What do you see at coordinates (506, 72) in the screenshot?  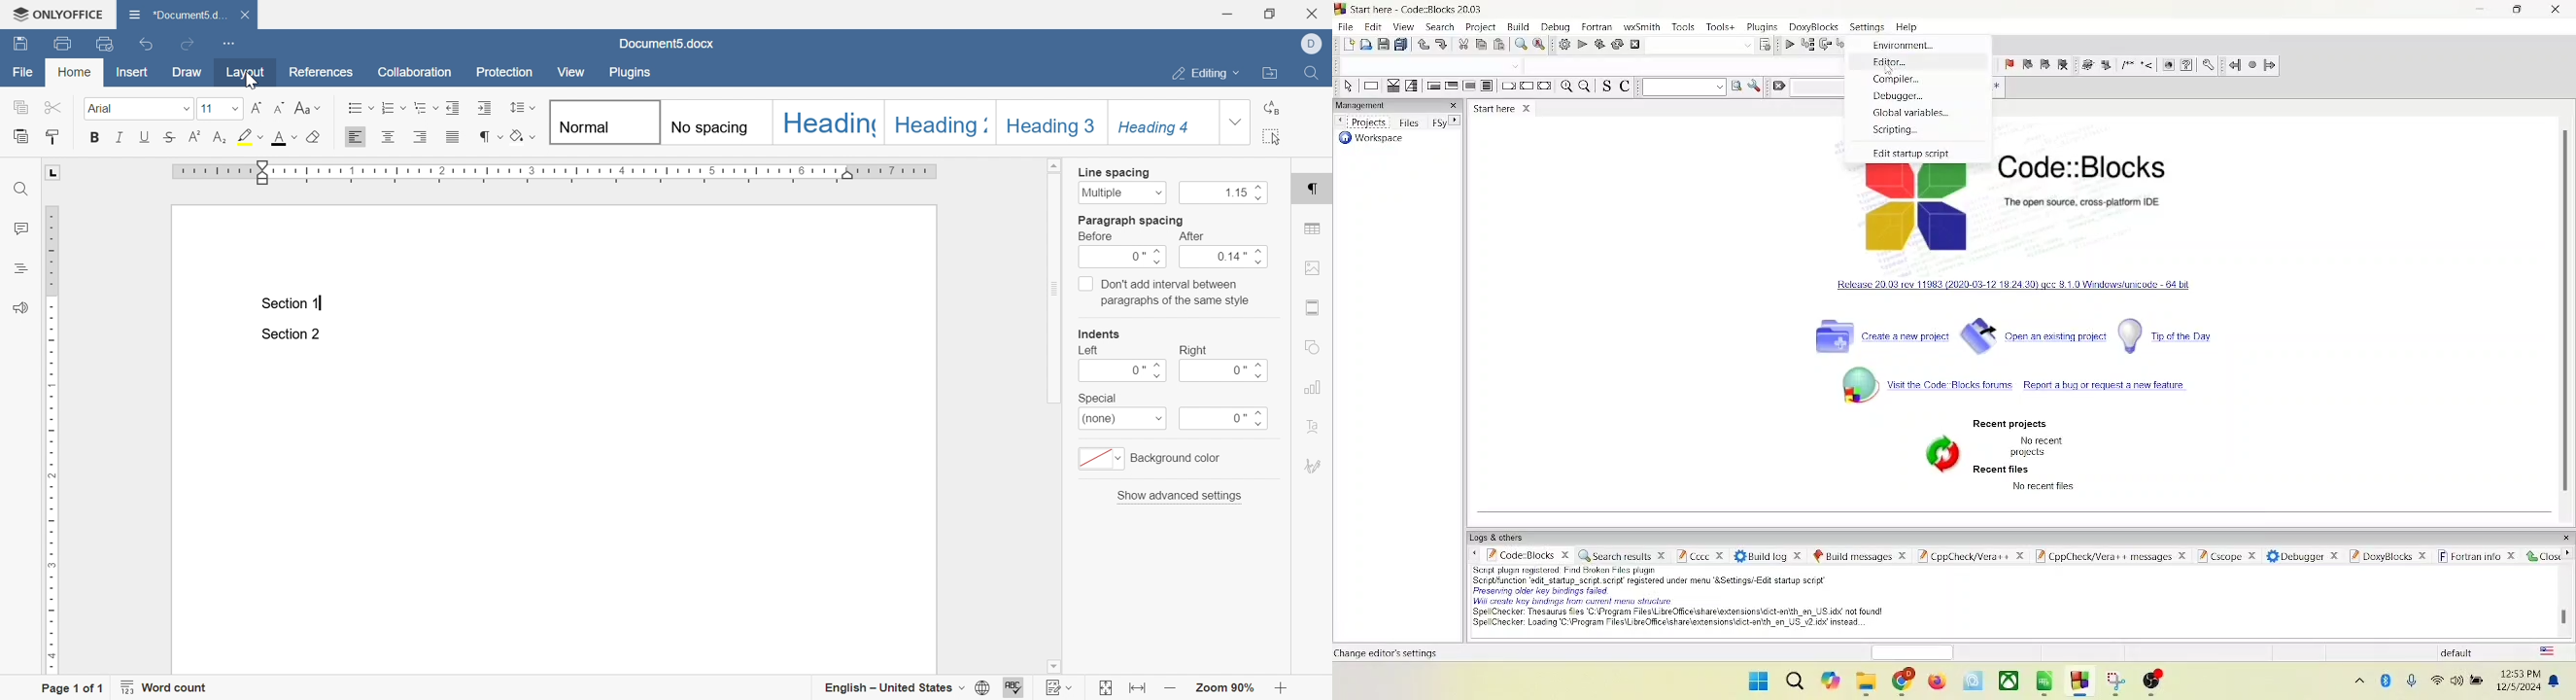 I see `protection` at bounding box center [506, 72].